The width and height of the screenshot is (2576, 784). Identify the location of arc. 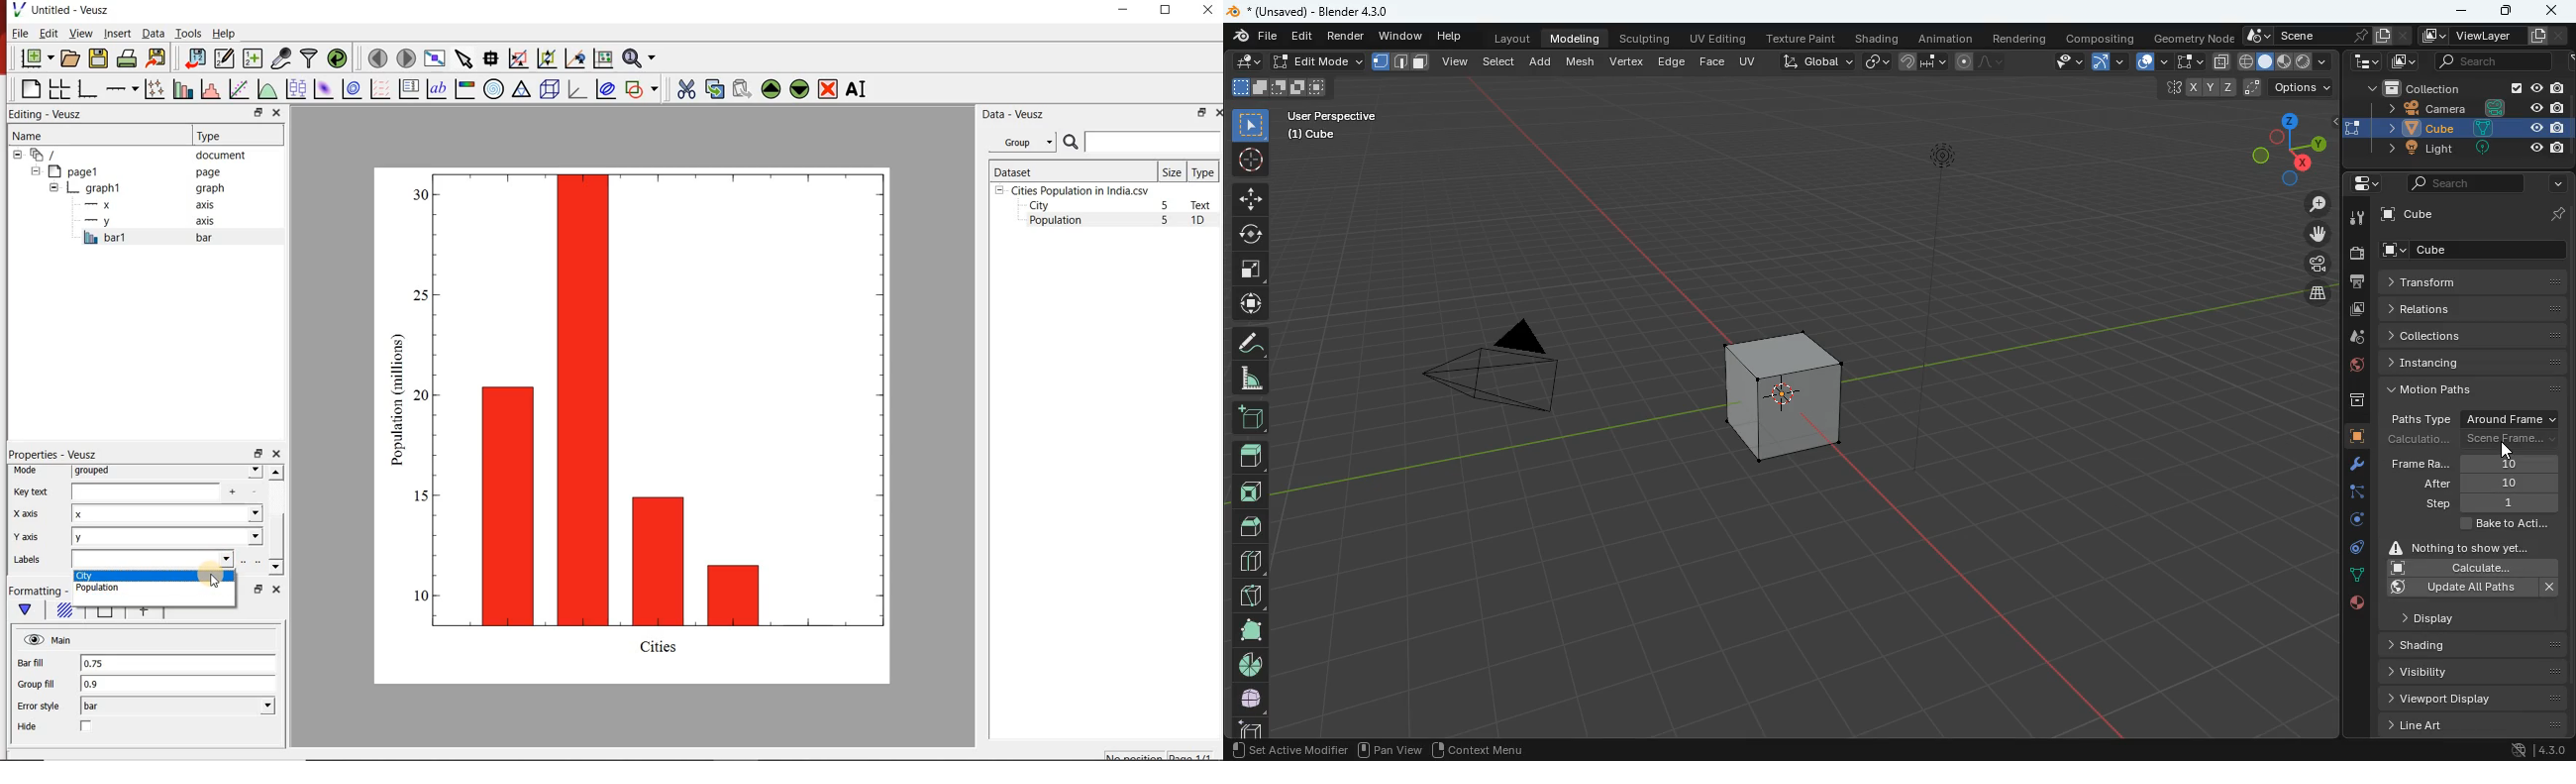
(2111, 61).